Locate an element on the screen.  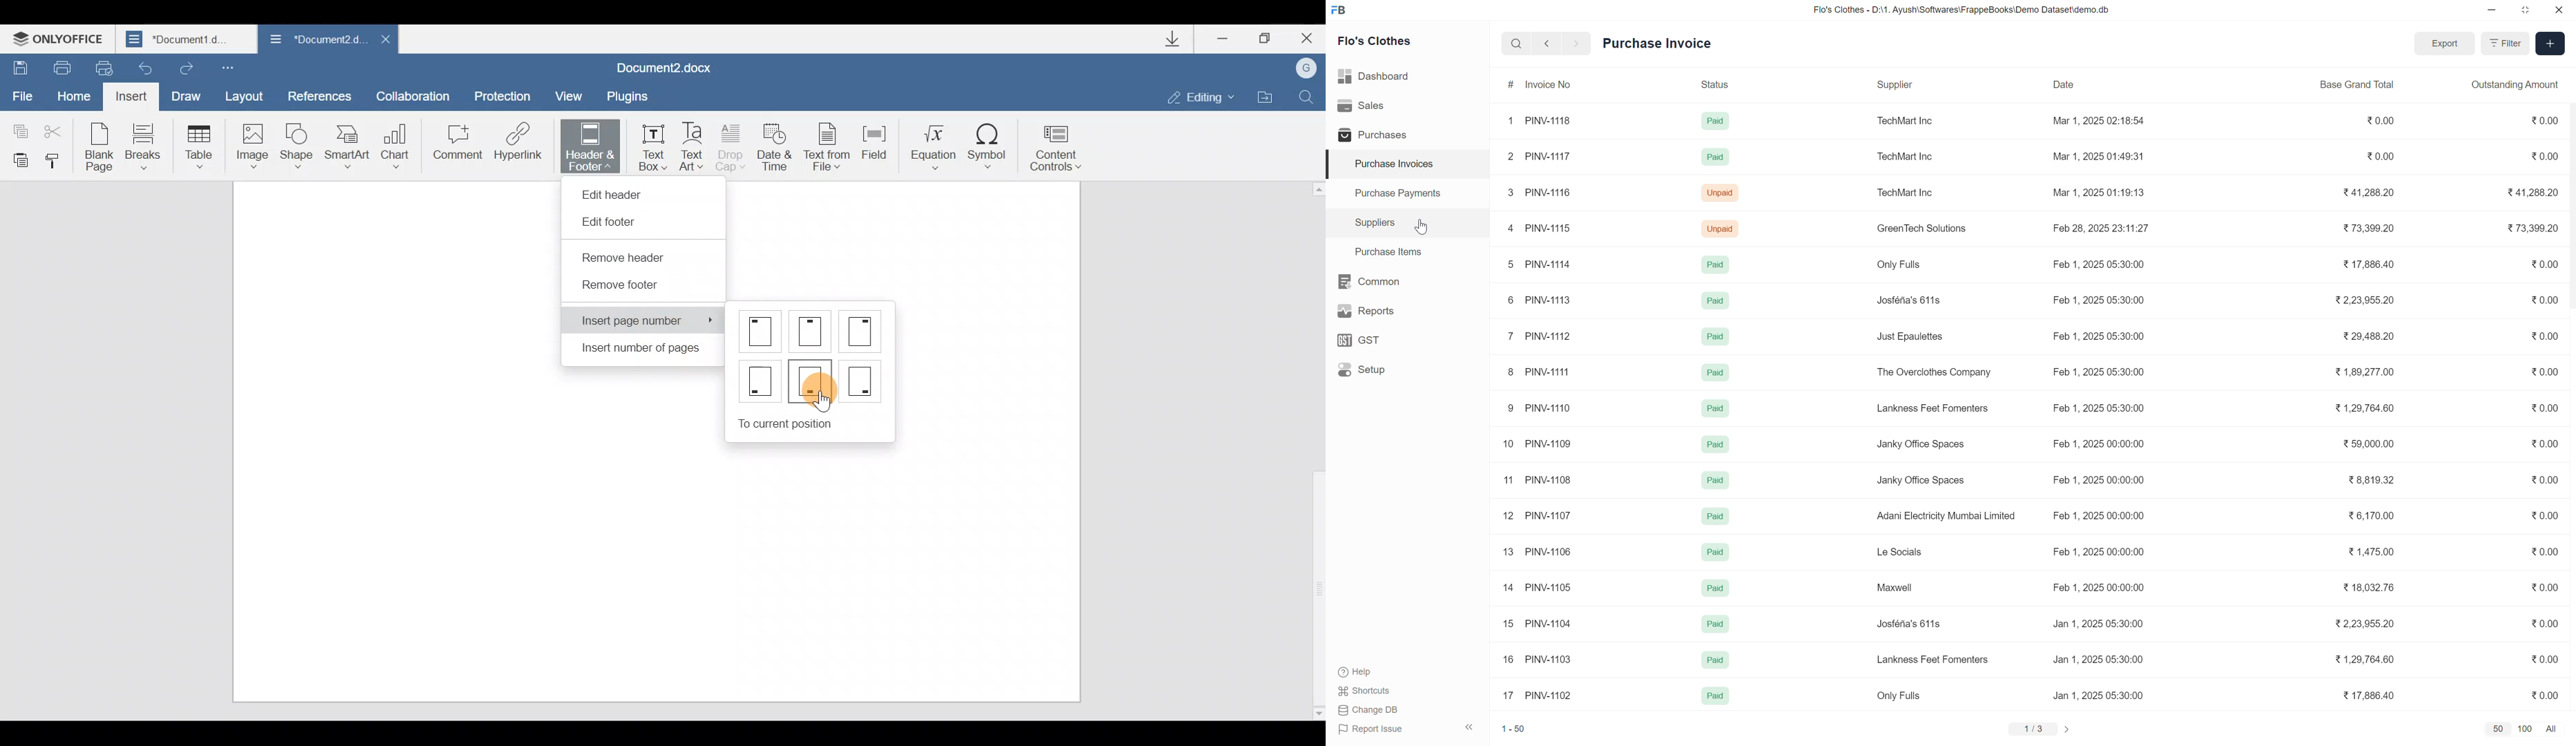
0.00 is located at coordinates (2541, 264).